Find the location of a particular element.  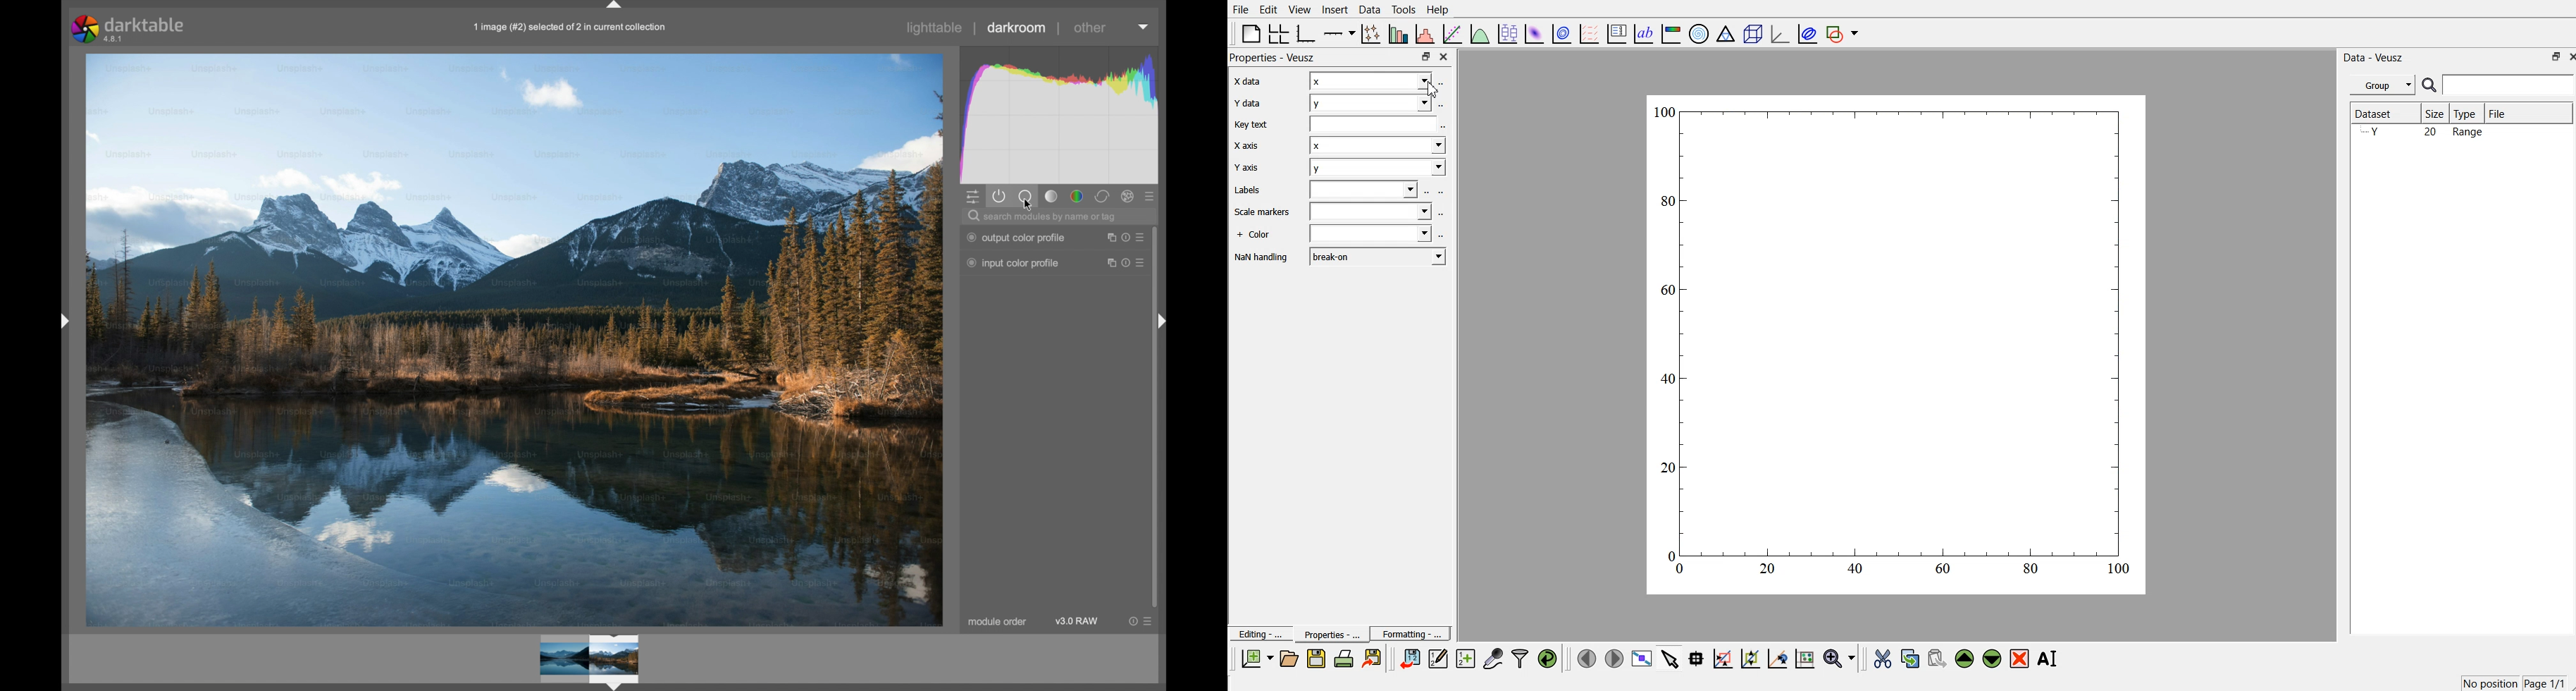

darkroom is located at coordinates (1017, 28).